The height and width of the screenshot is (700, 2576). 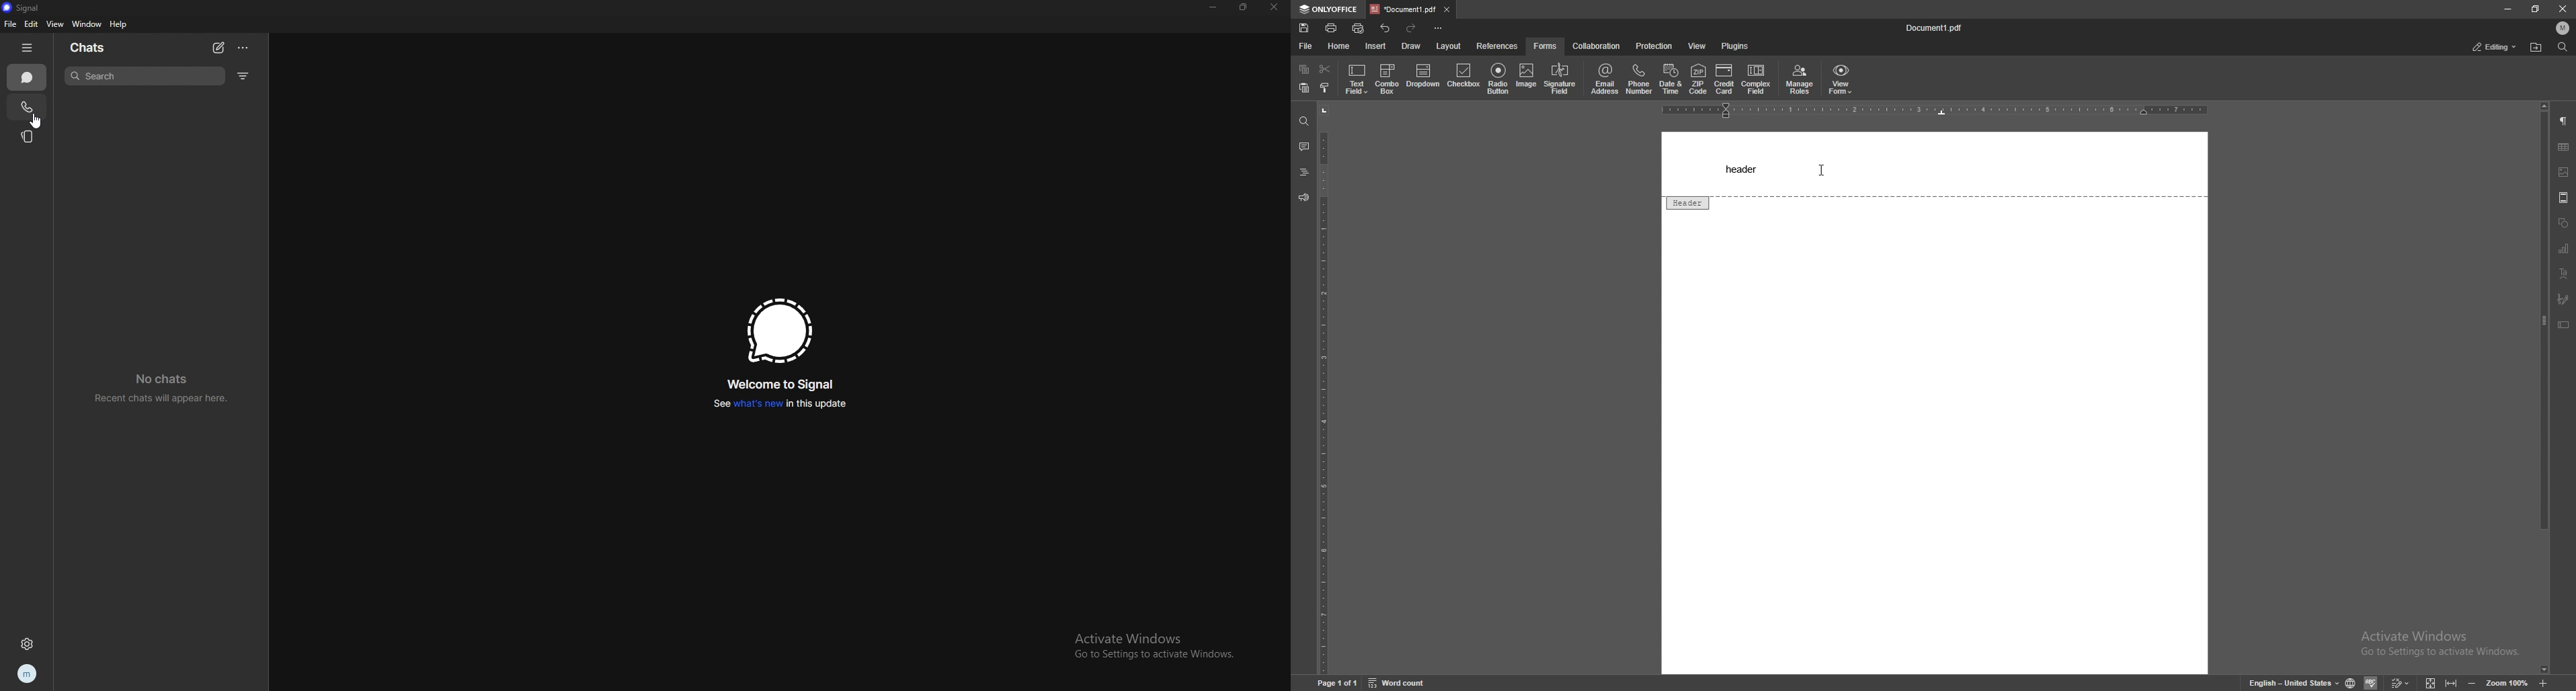 What do you see at coordinates (1724, 80) in the screenshot?
I see `credit card` at bounding box center [1724, 80].